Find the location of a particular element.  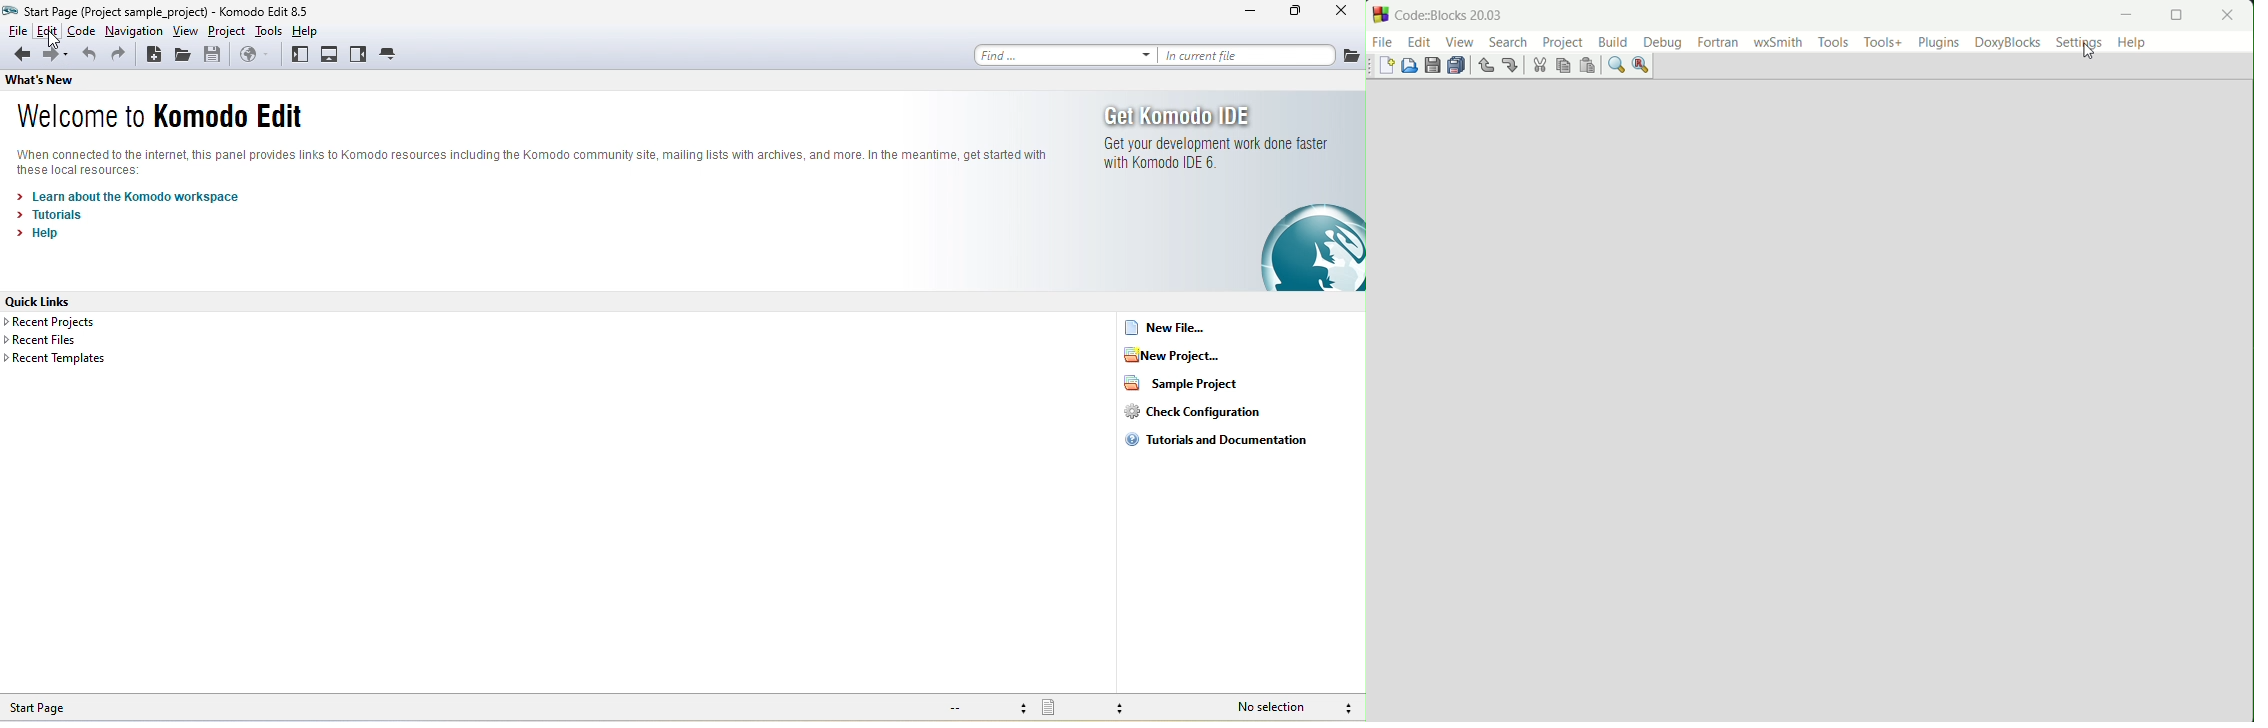

find is located at coordinates (1617, 66).